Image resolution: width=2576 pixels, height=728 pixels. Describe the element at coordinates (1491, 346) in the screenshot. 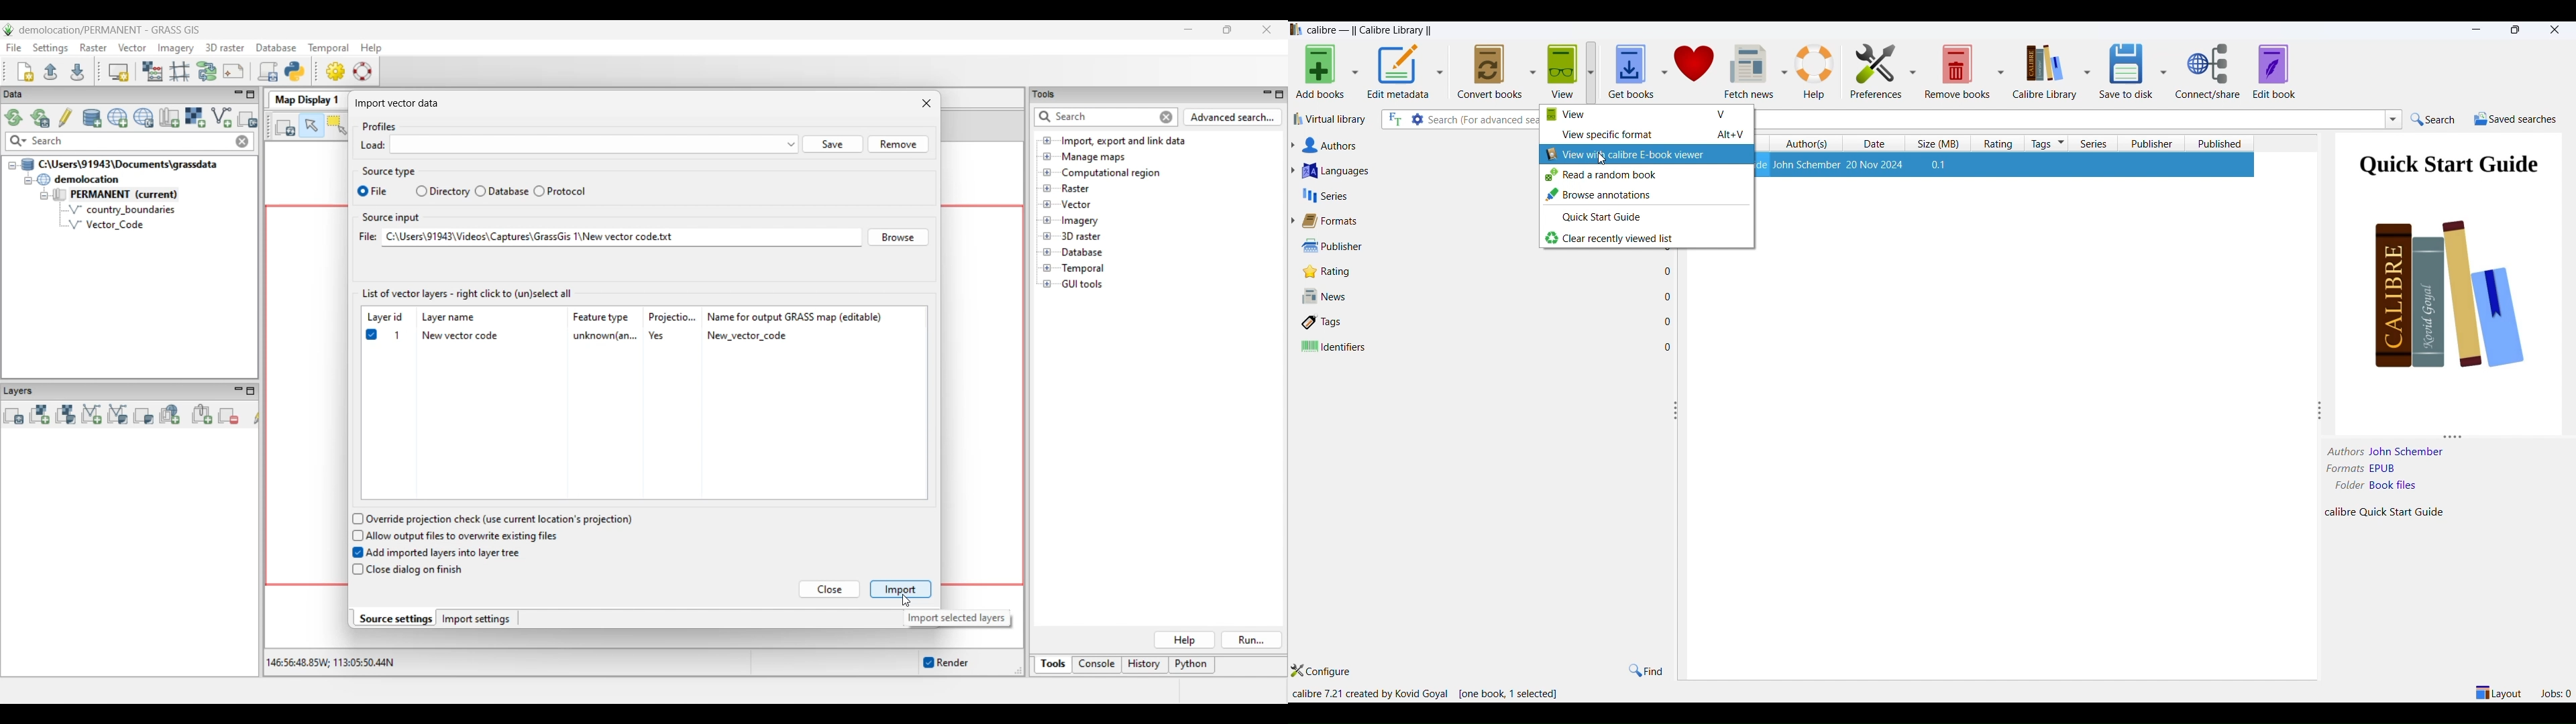

I see `identifiers` at that location.